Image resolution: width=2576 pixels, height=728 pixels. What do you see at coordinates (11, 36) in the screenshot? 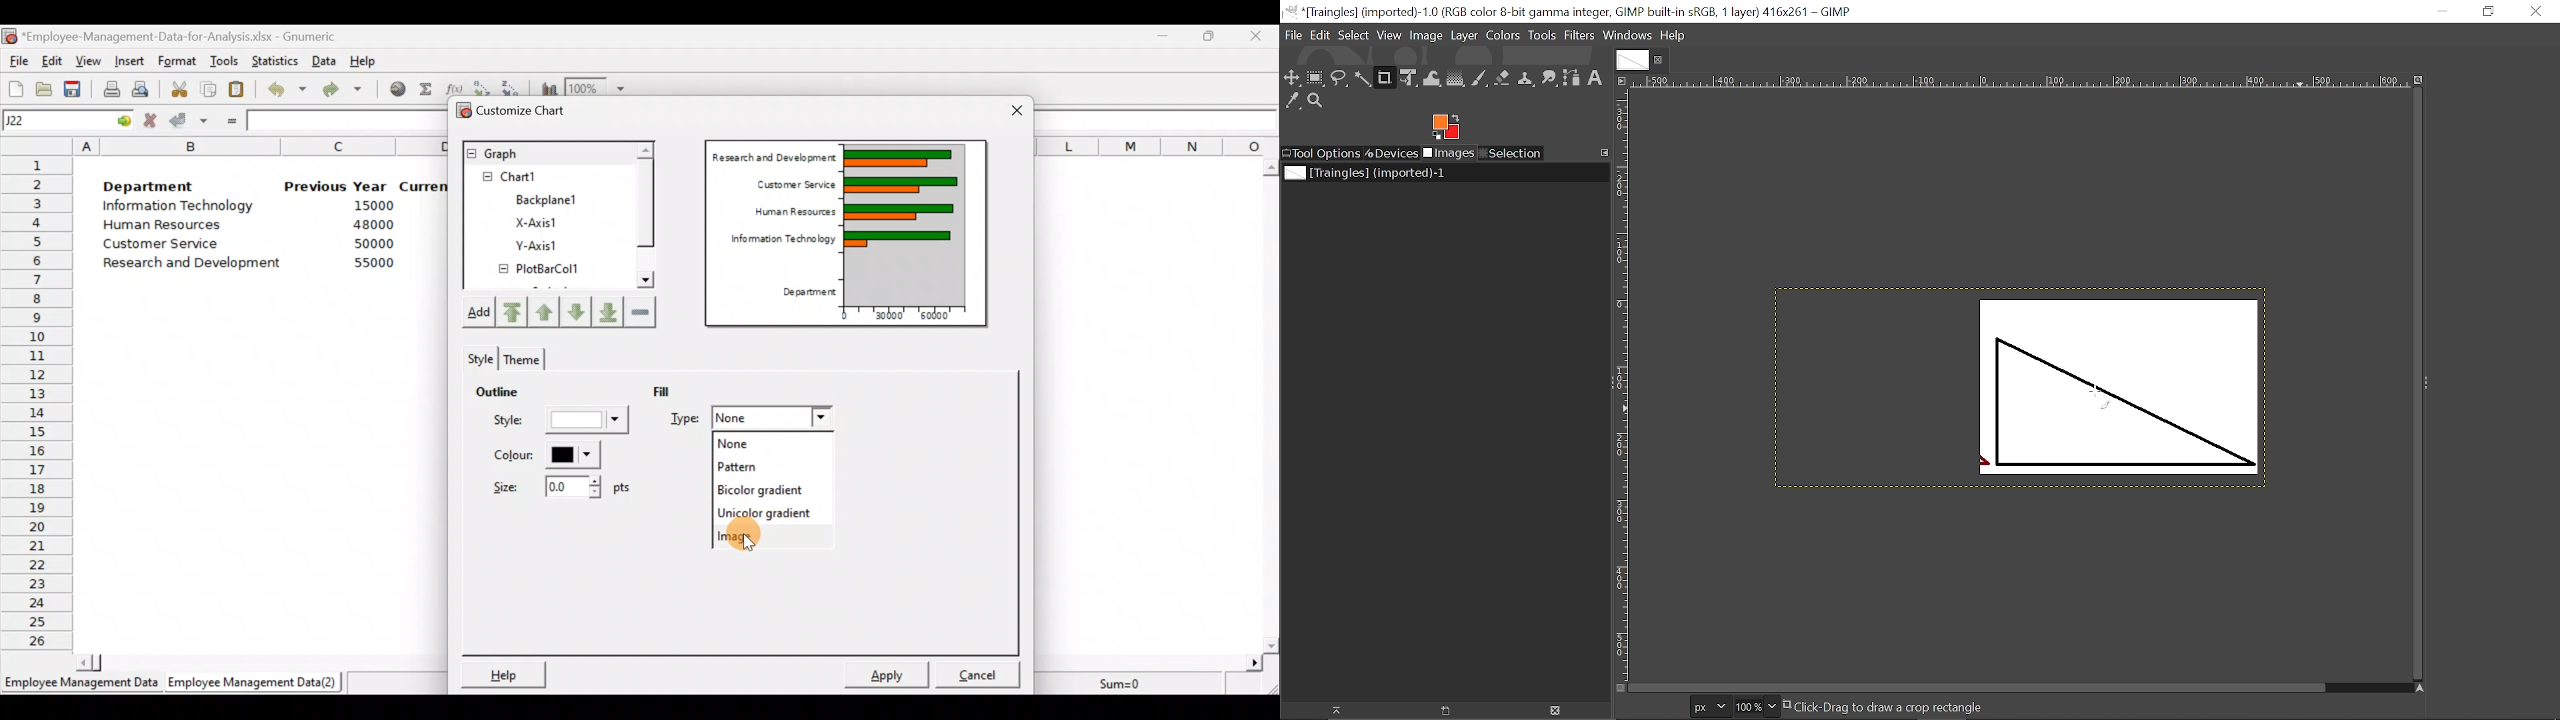
I see `Gnumeric logo` at bounding box center [11, 36].